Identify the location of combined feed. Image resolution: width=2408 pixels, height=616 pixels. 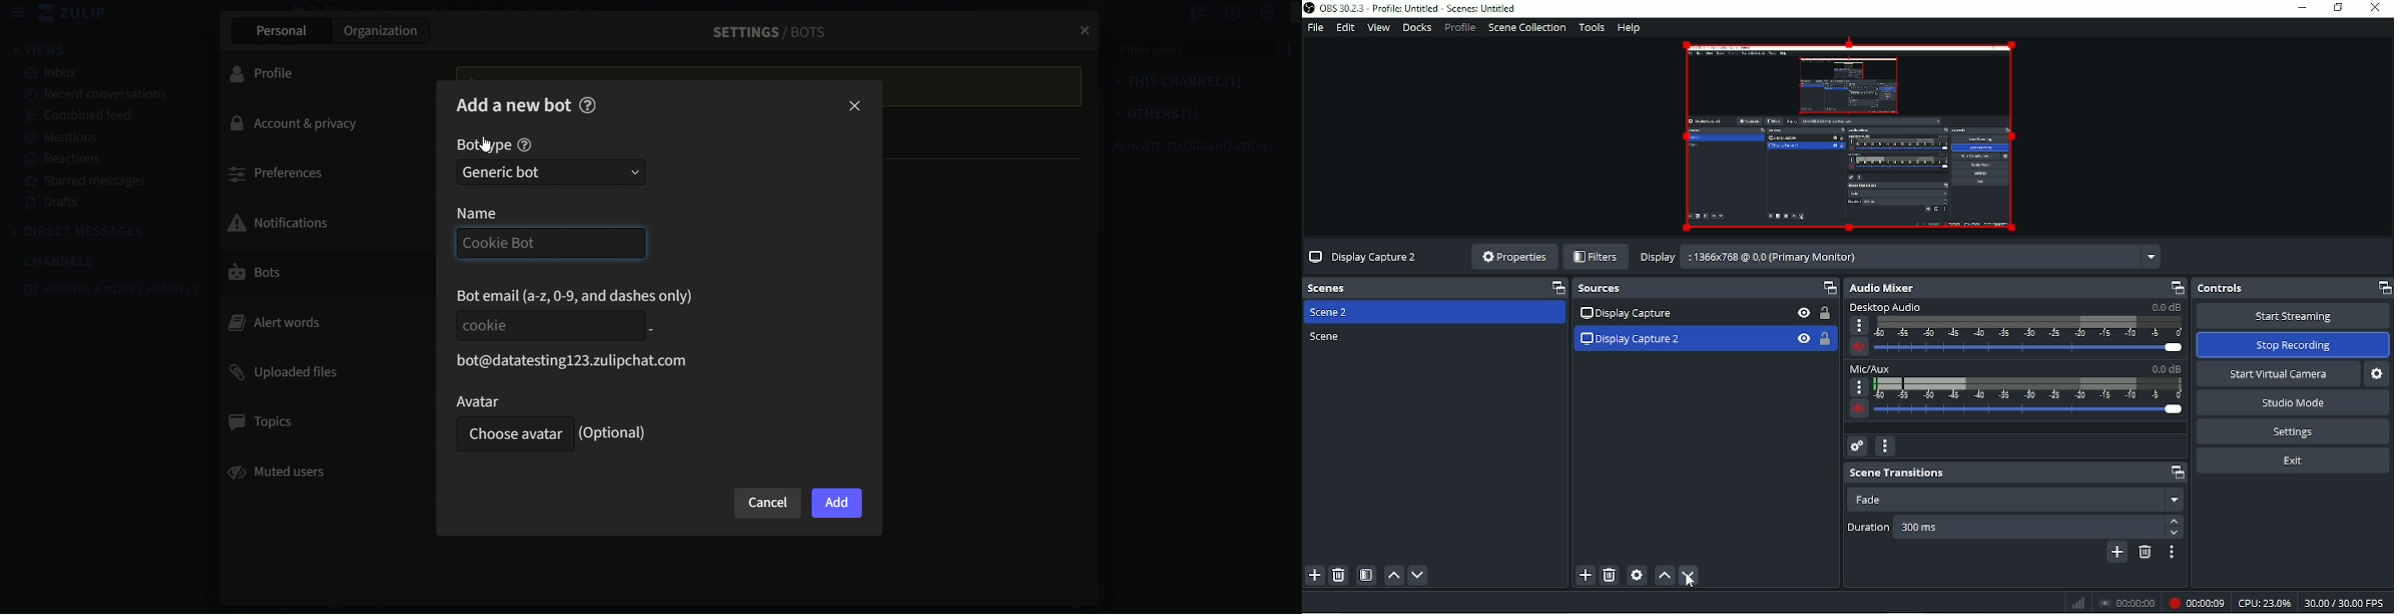
(87, 117).